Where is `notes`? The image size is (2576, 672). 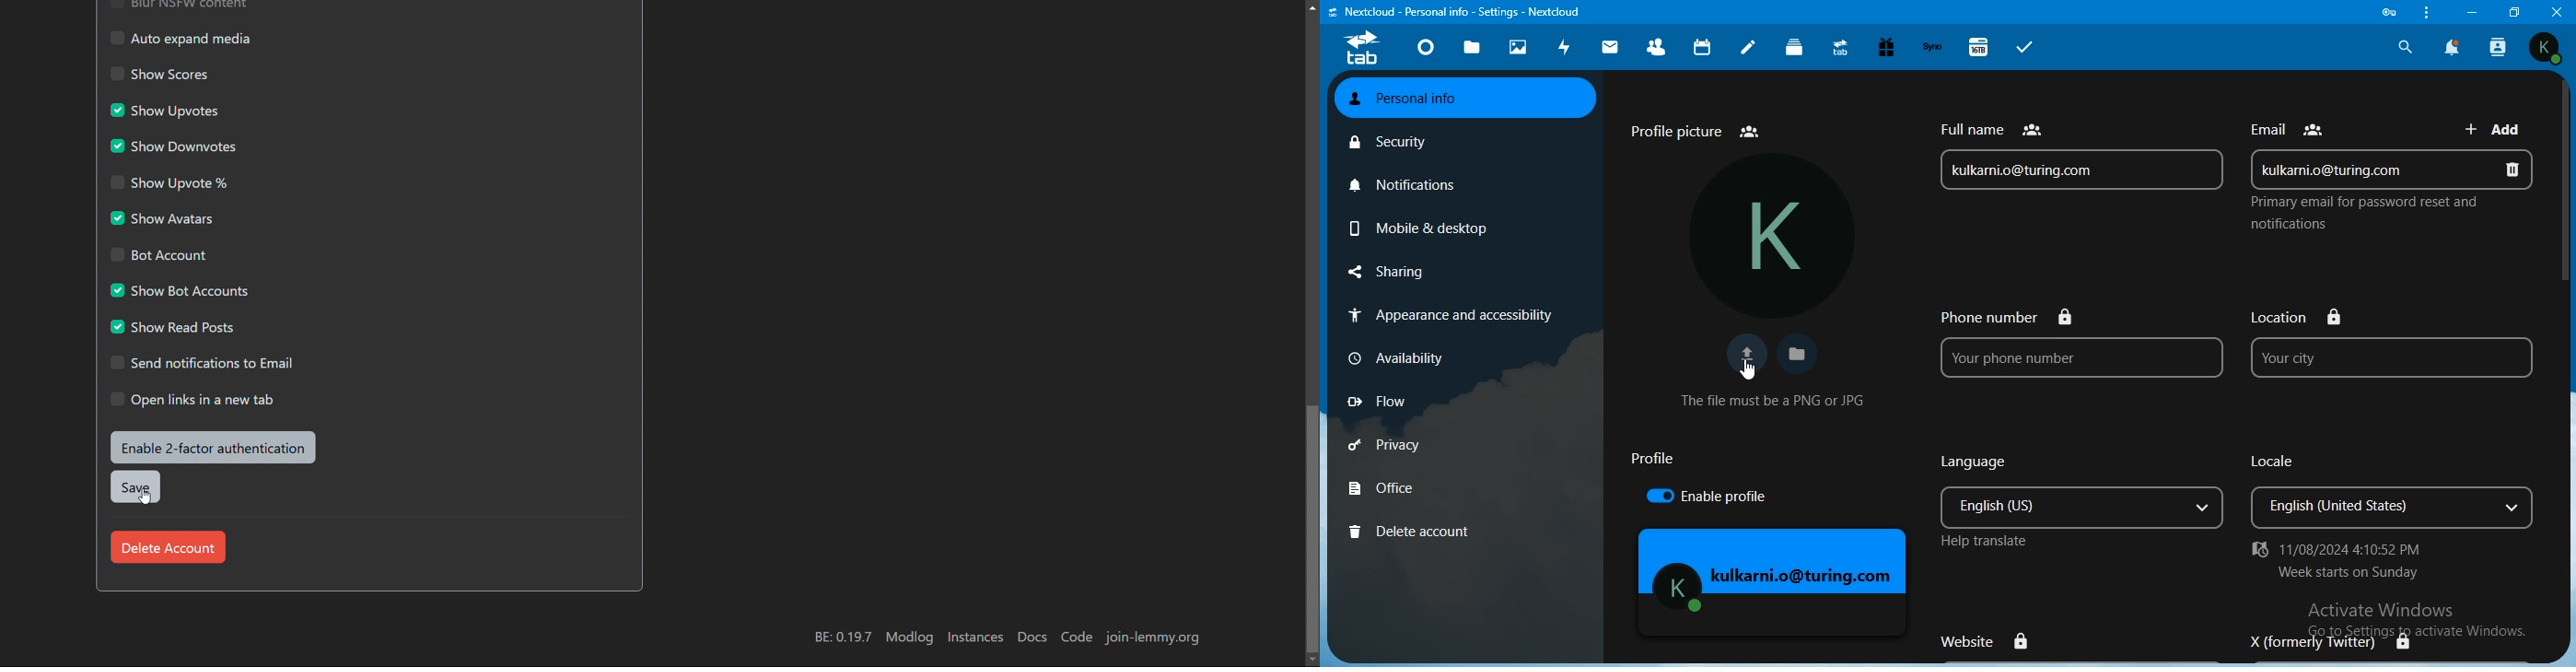
notes is located at coordinates (1749, 47).